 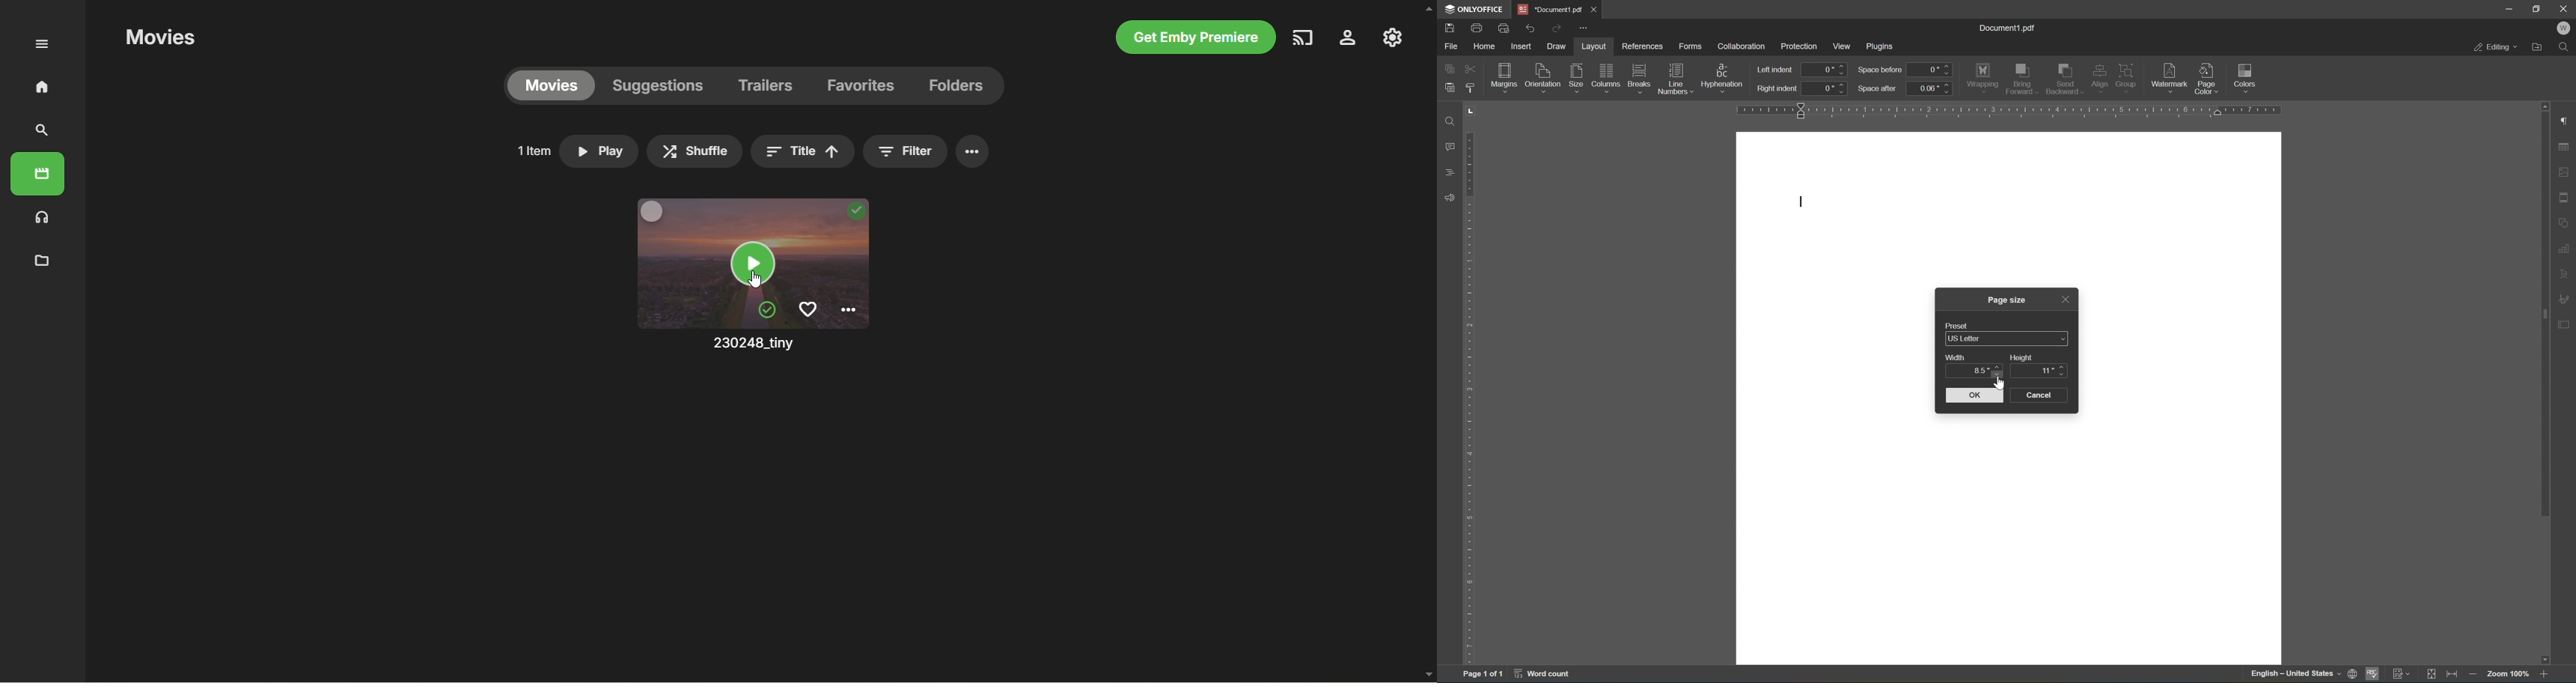 What do you see at coordinates (1983, 77) in the screenshot?
I see `wrapping` at bounding box center [1983, 77].